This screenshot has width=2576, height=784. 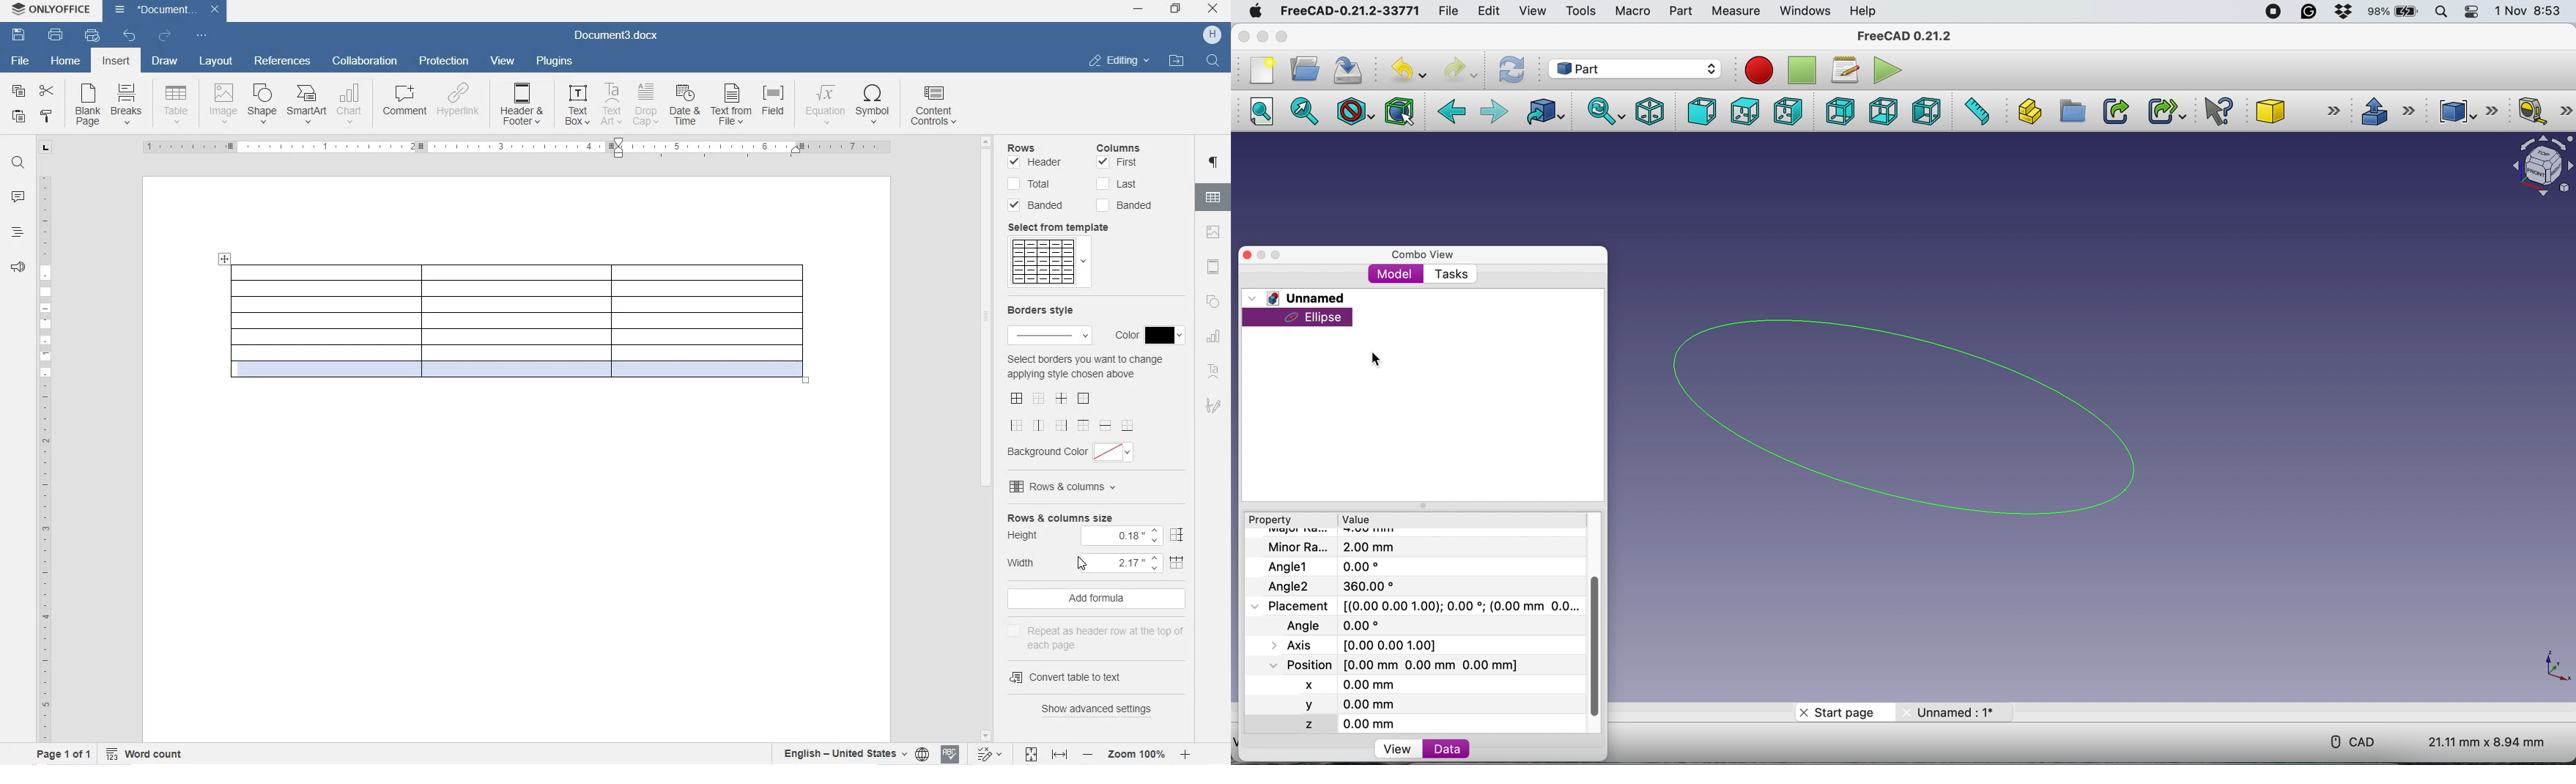 What do you see at coordinates (2026, 112) in the screenshot?
I see `create part` at bounding box center [2026, 112].